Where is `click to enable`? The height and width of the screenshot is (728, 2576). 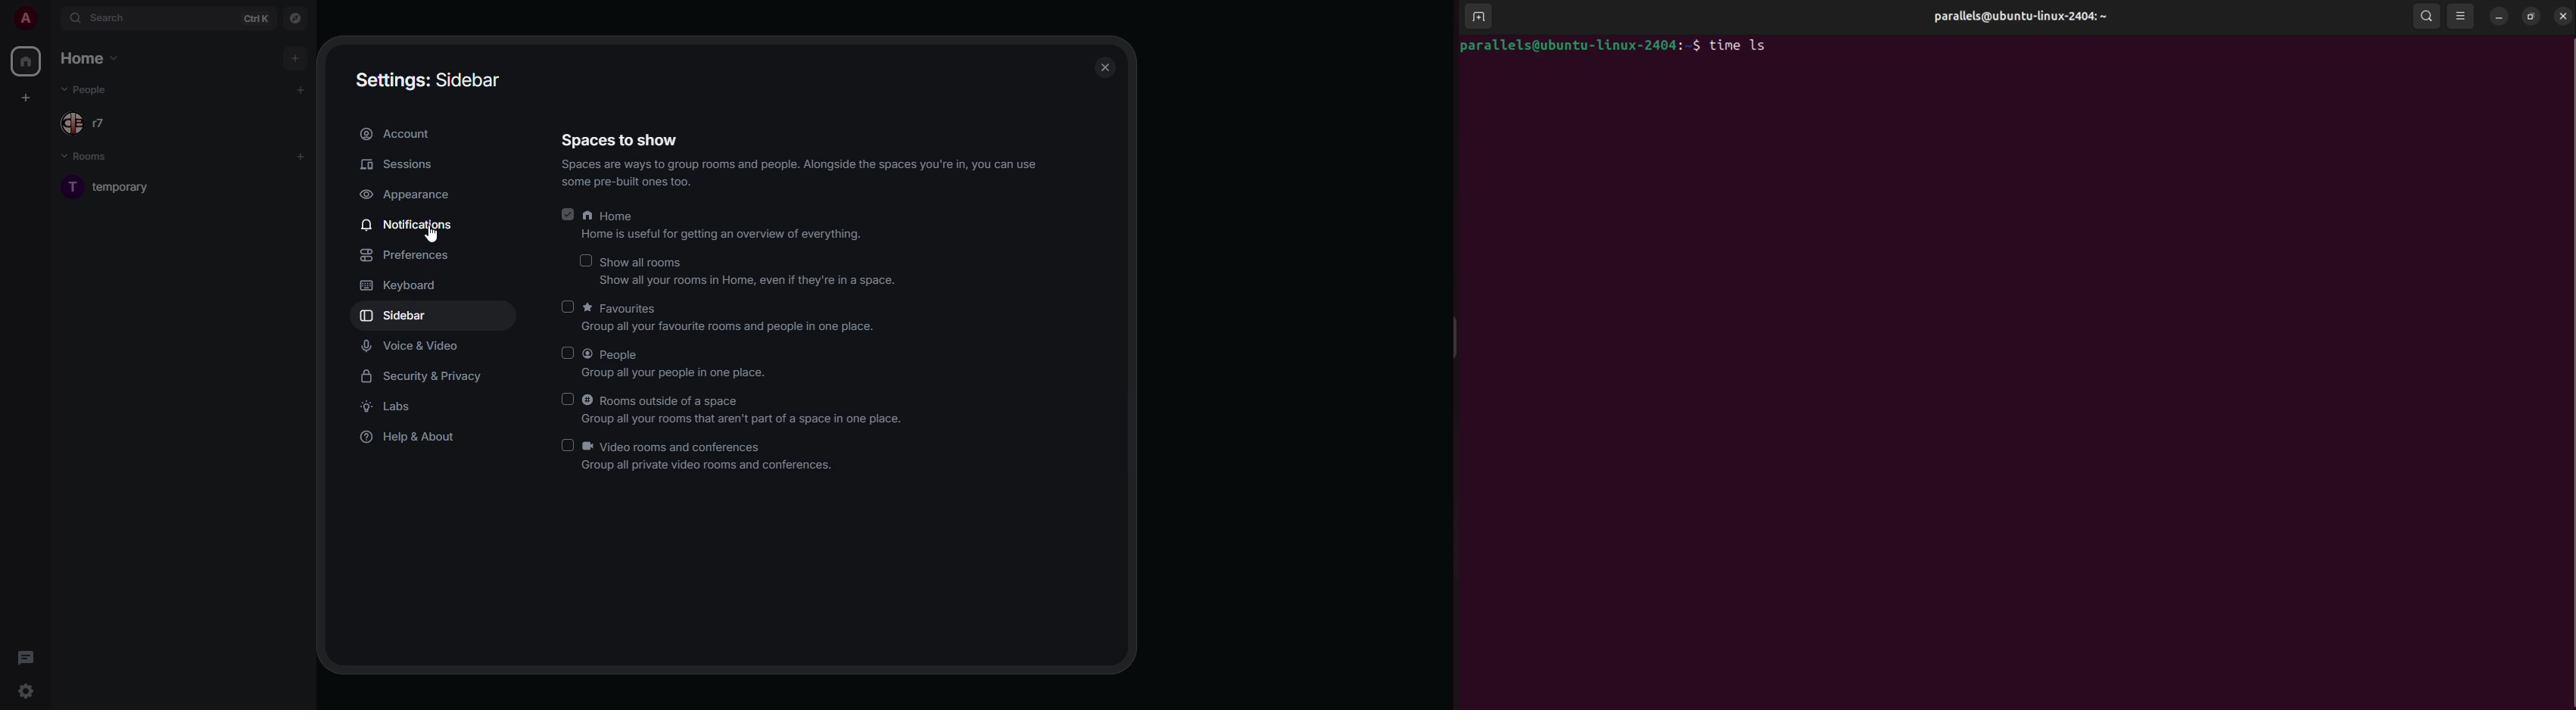 click to enable is located at coordinates (568, 445).